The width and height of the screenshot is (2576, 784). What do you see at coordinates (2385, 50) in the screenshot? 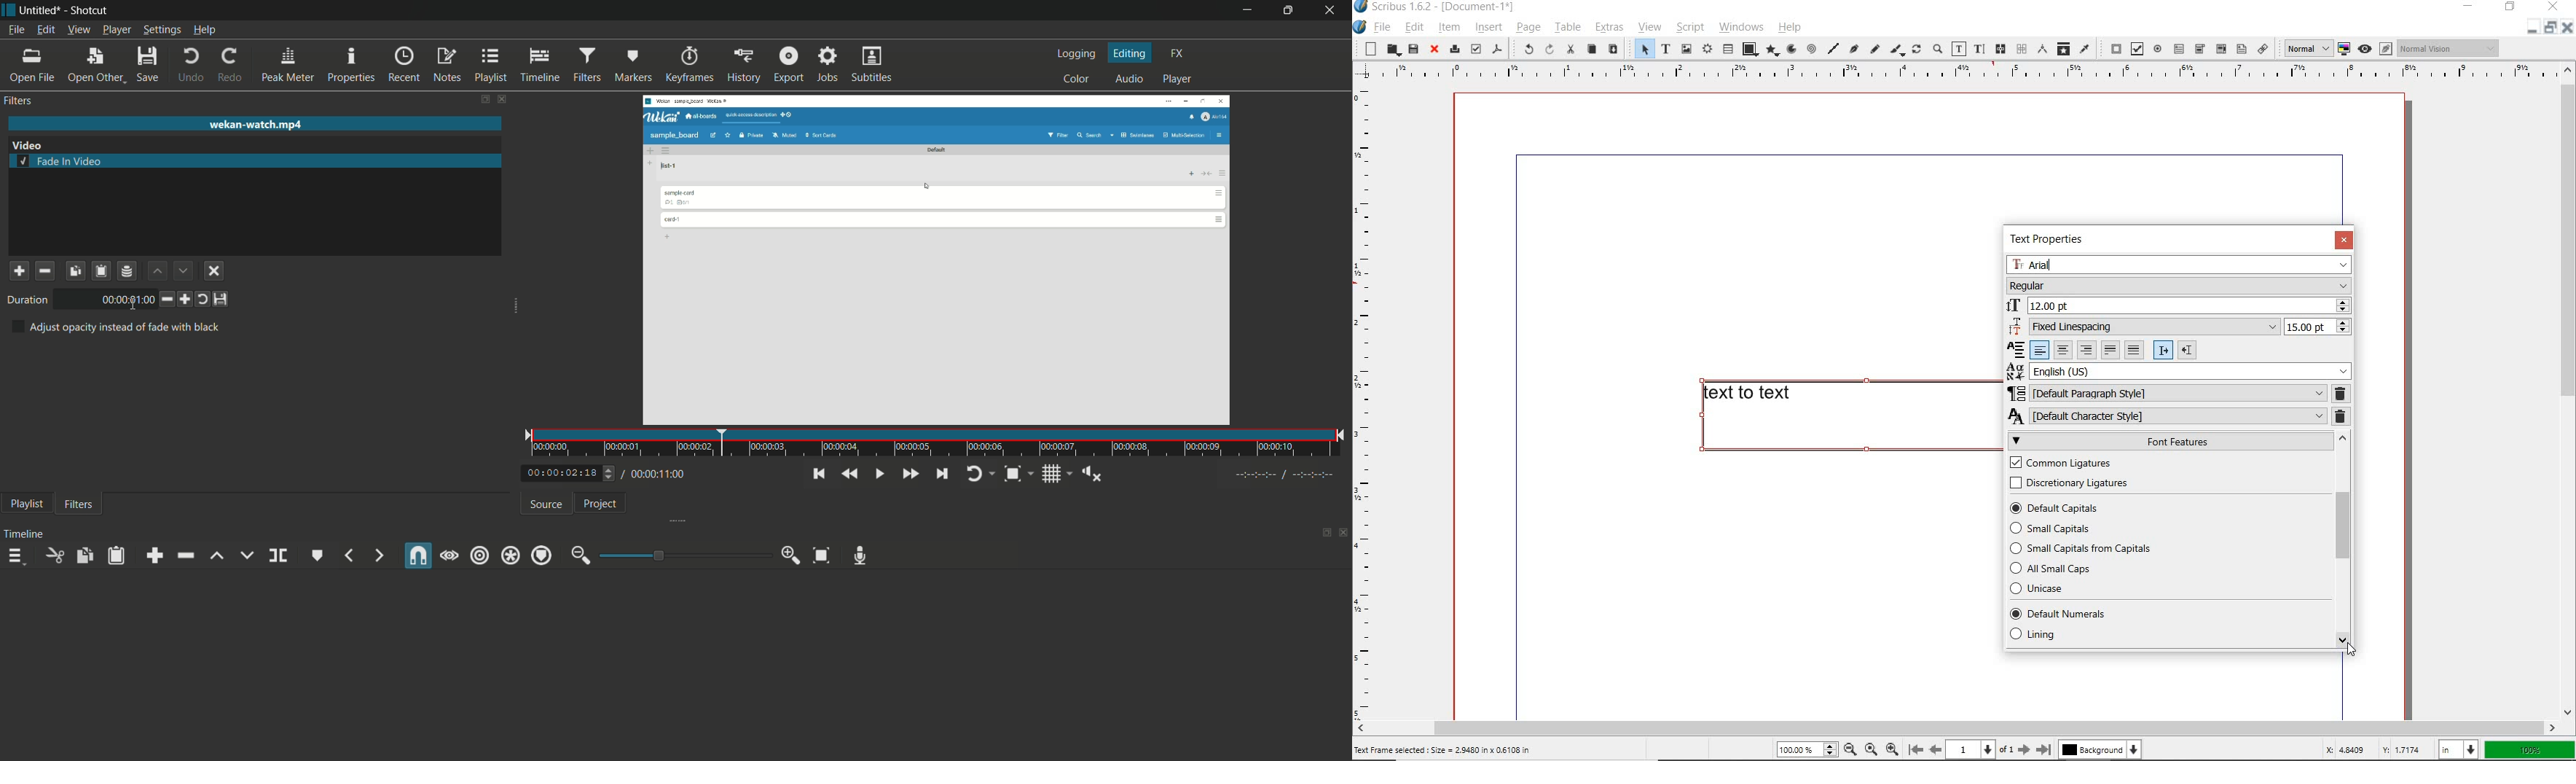
I see `Edit in preview mode` at bounding box center [2385, 50].